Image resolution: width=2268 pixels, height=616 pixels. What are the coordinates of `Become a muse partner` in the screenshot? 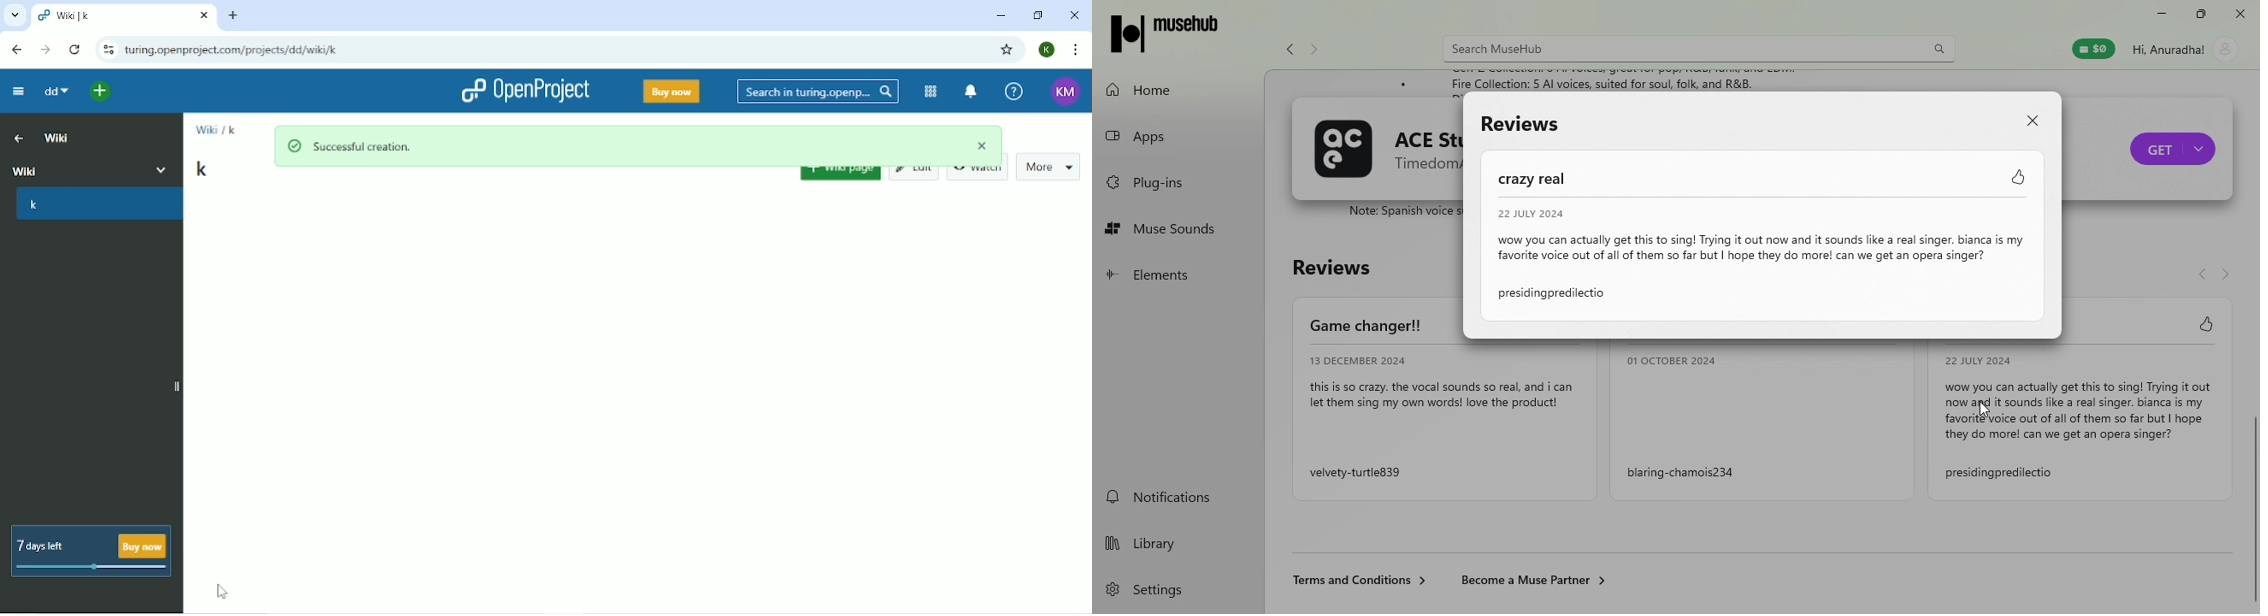 It's located at (1537, 582).